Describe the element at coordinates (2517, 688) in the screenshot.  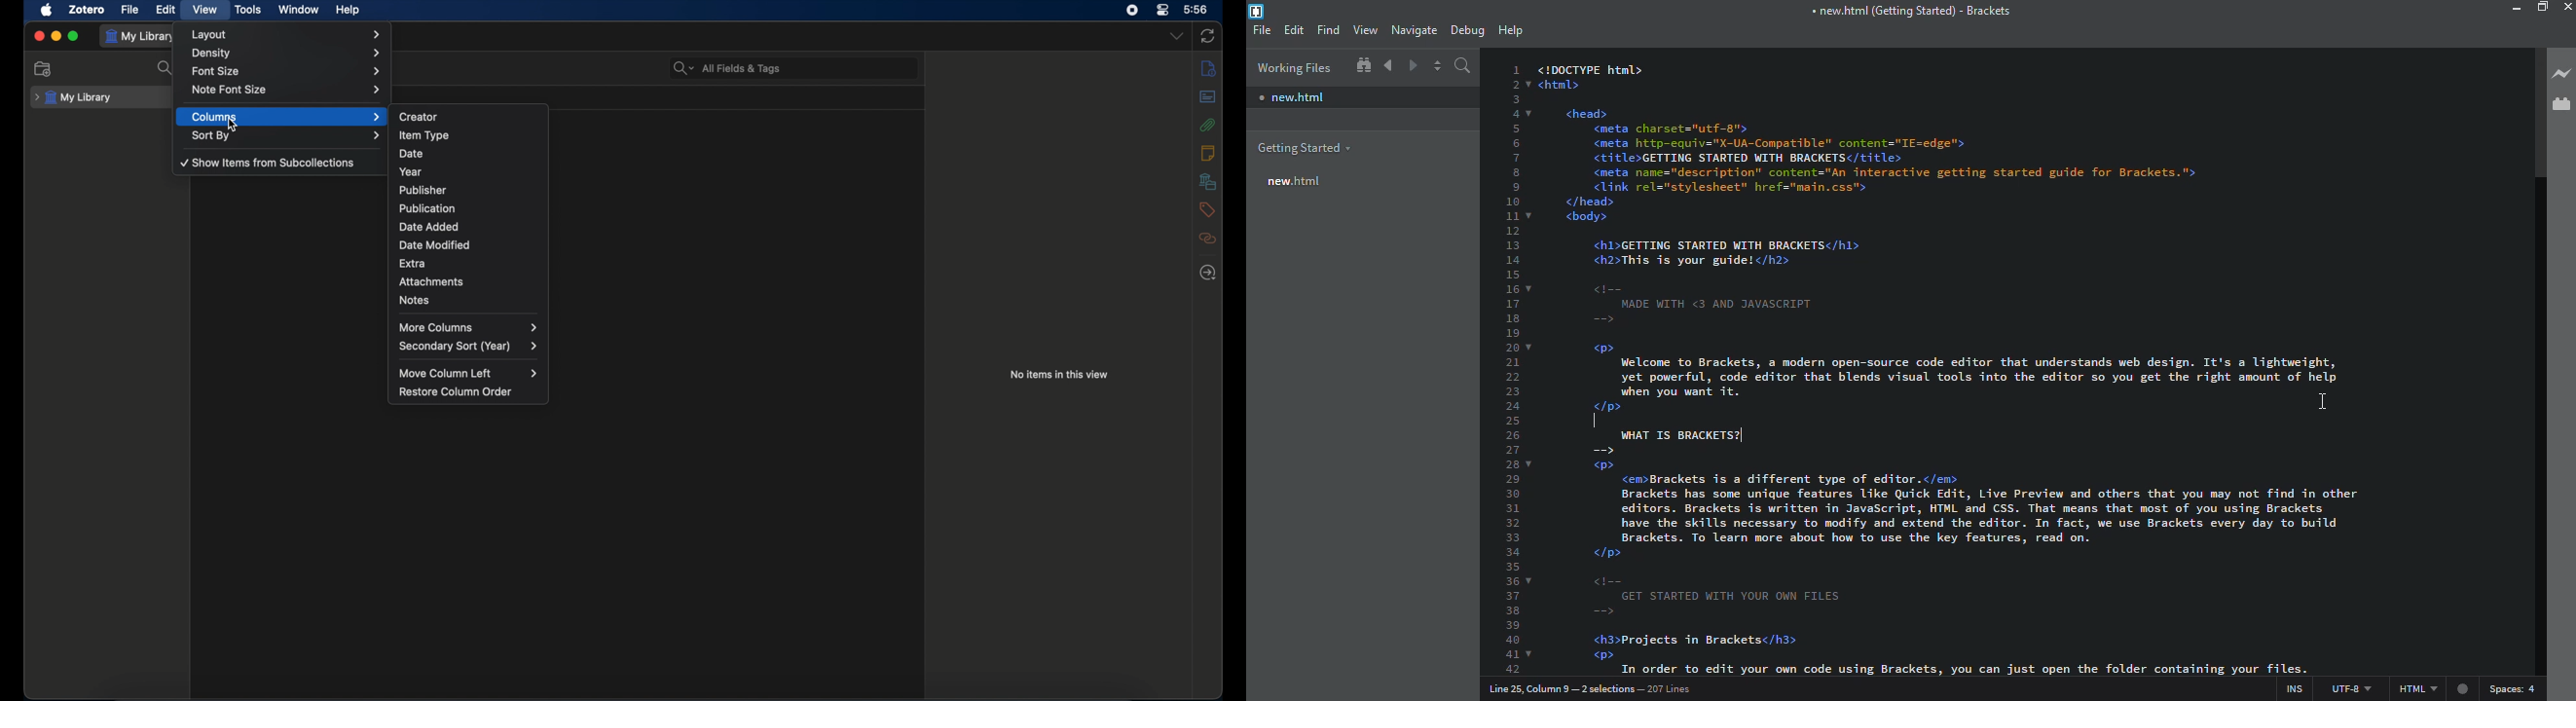
I see `spaces` at that location.